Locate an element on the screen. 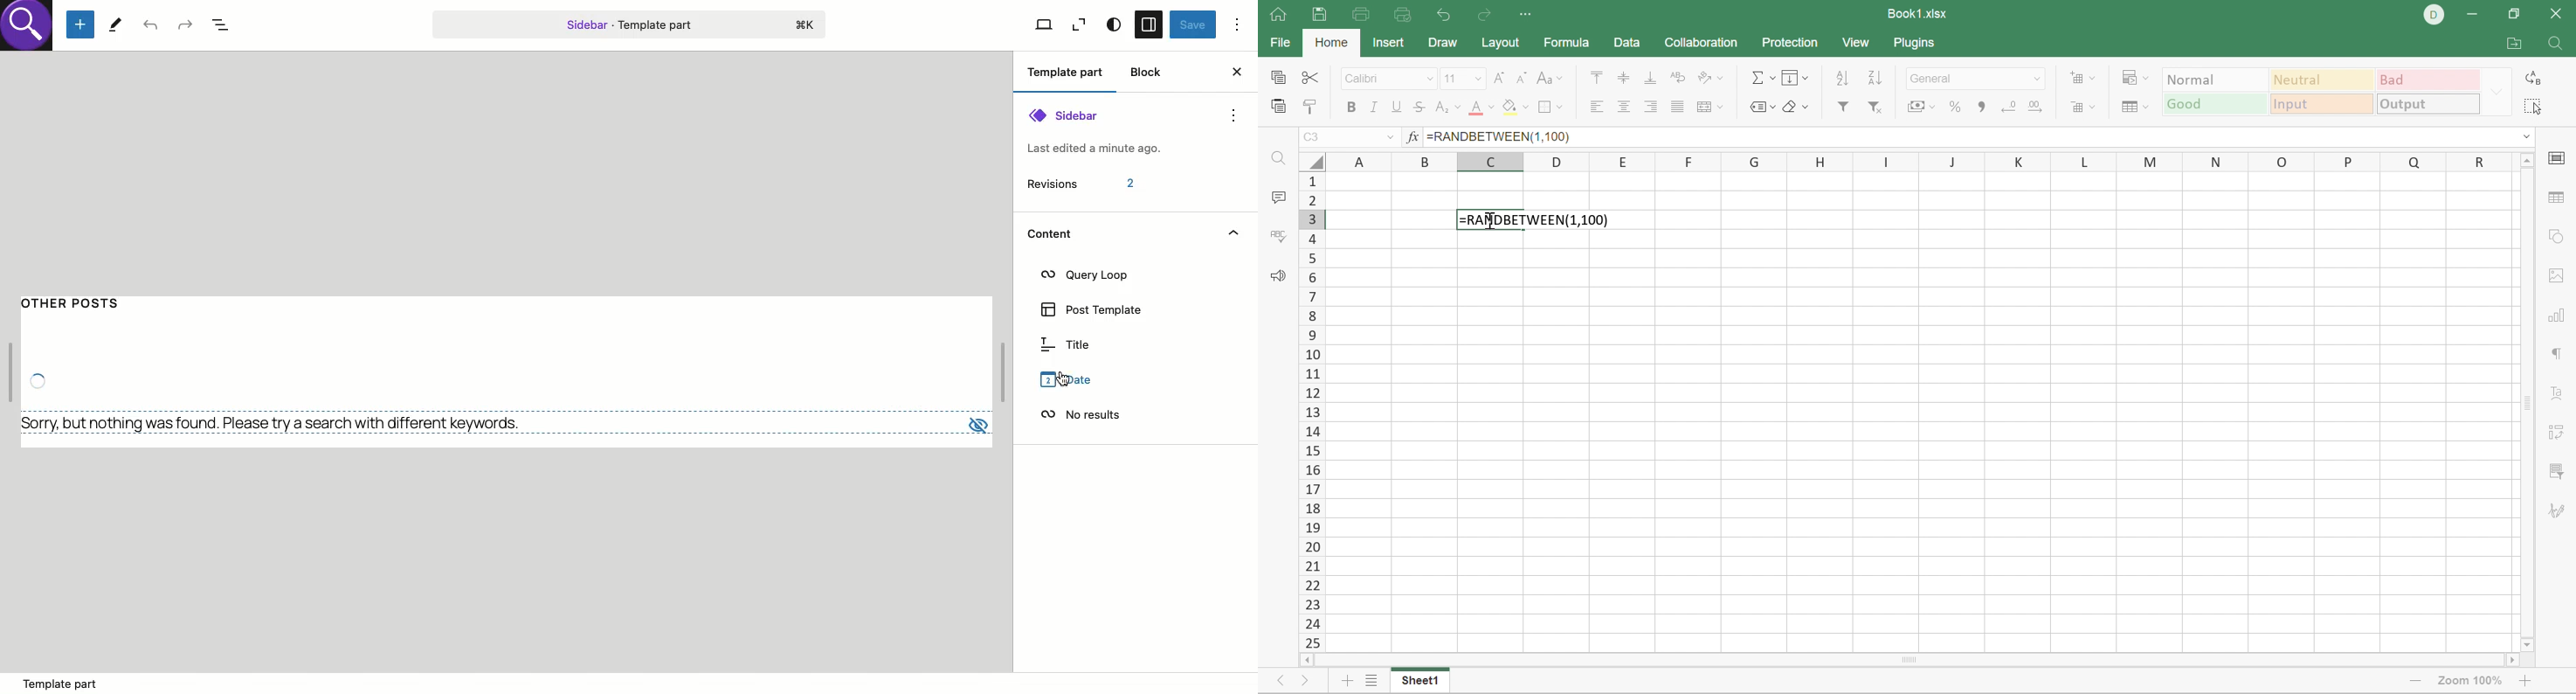 The height and width of the screenshot is (700, 2576). No results is located at coordinates (278, 423).